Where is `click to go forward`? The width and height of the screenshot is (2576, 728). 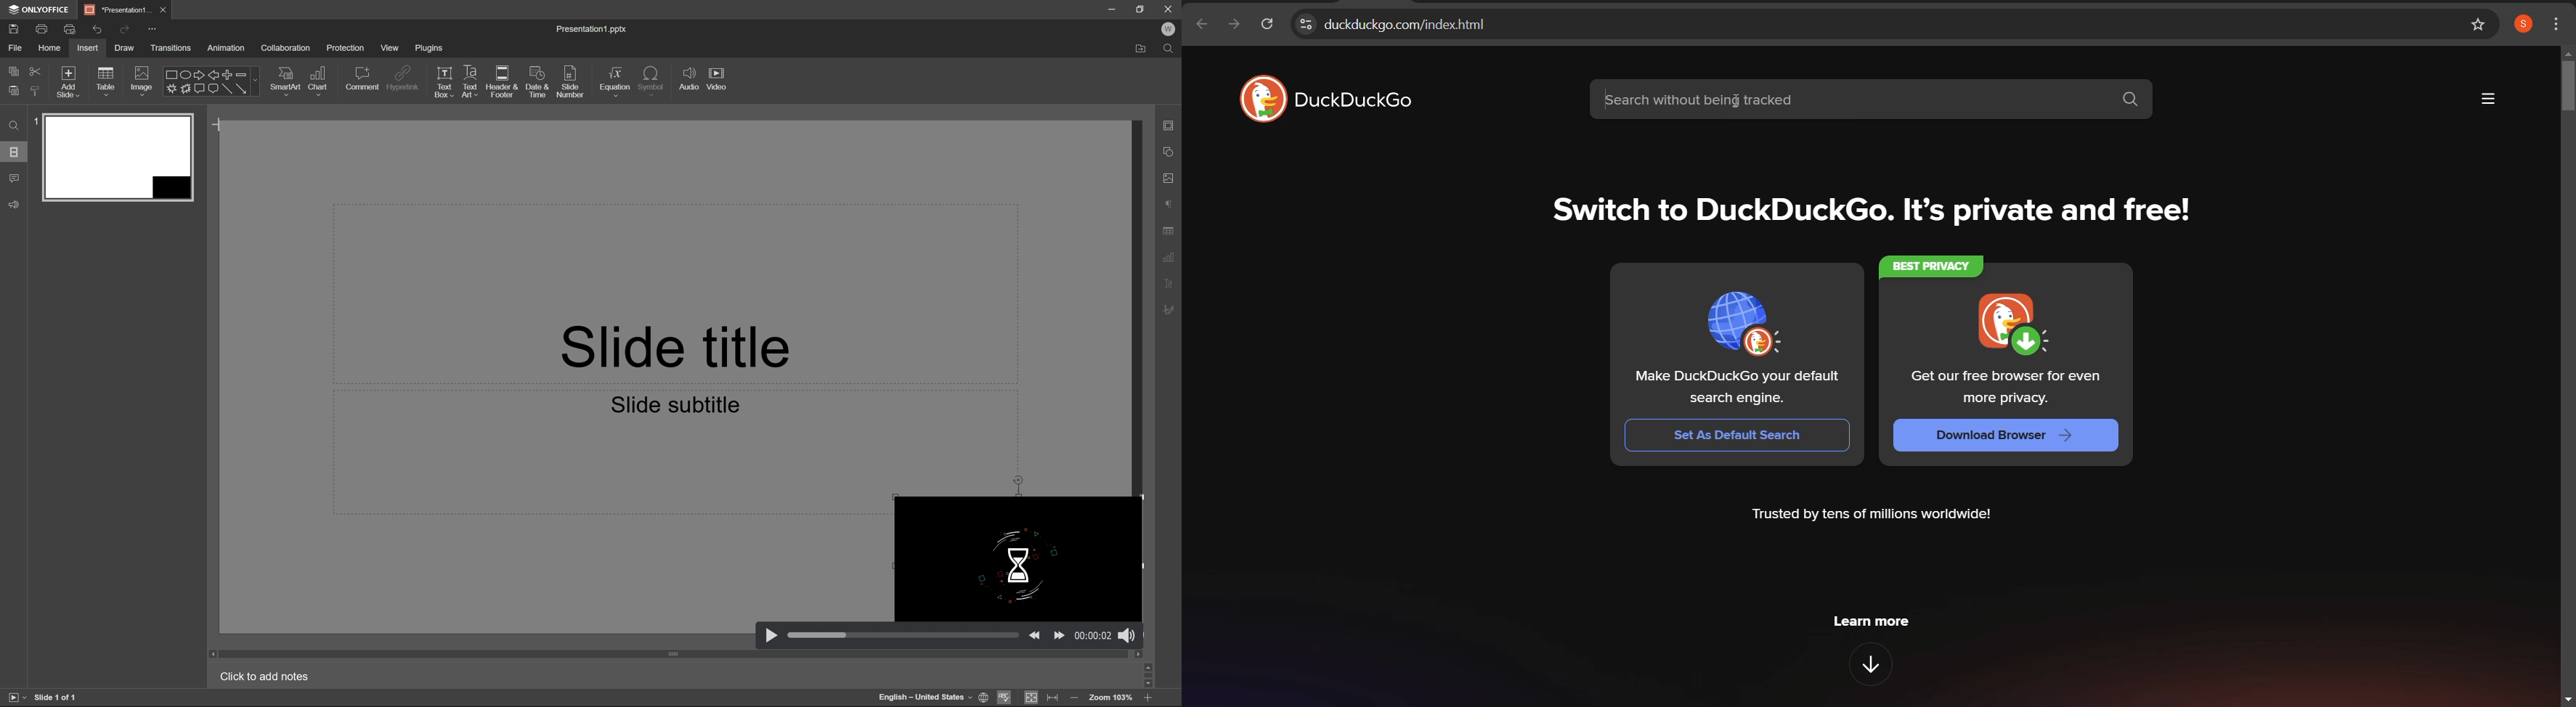 click to go forward is located at coordinates (1233, 26).